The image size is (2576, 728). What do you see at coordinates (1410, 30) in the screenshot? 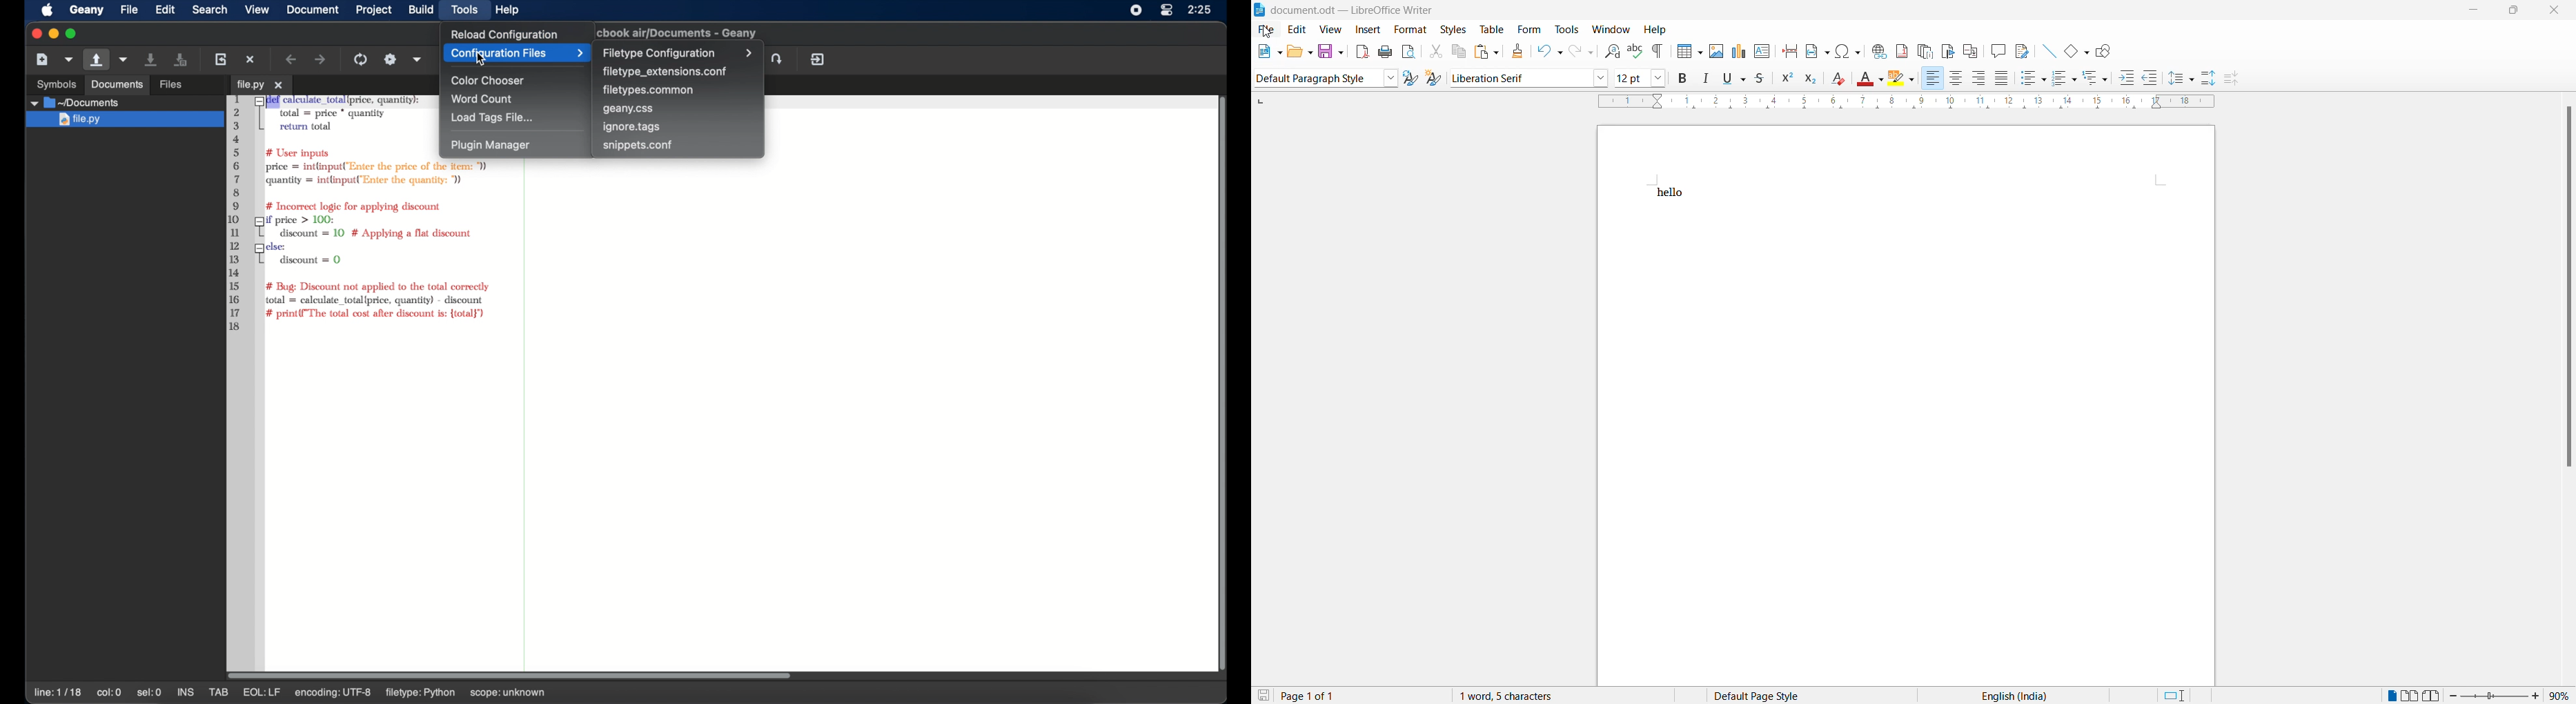
I see `Format` at bounding box center [1410, 30].